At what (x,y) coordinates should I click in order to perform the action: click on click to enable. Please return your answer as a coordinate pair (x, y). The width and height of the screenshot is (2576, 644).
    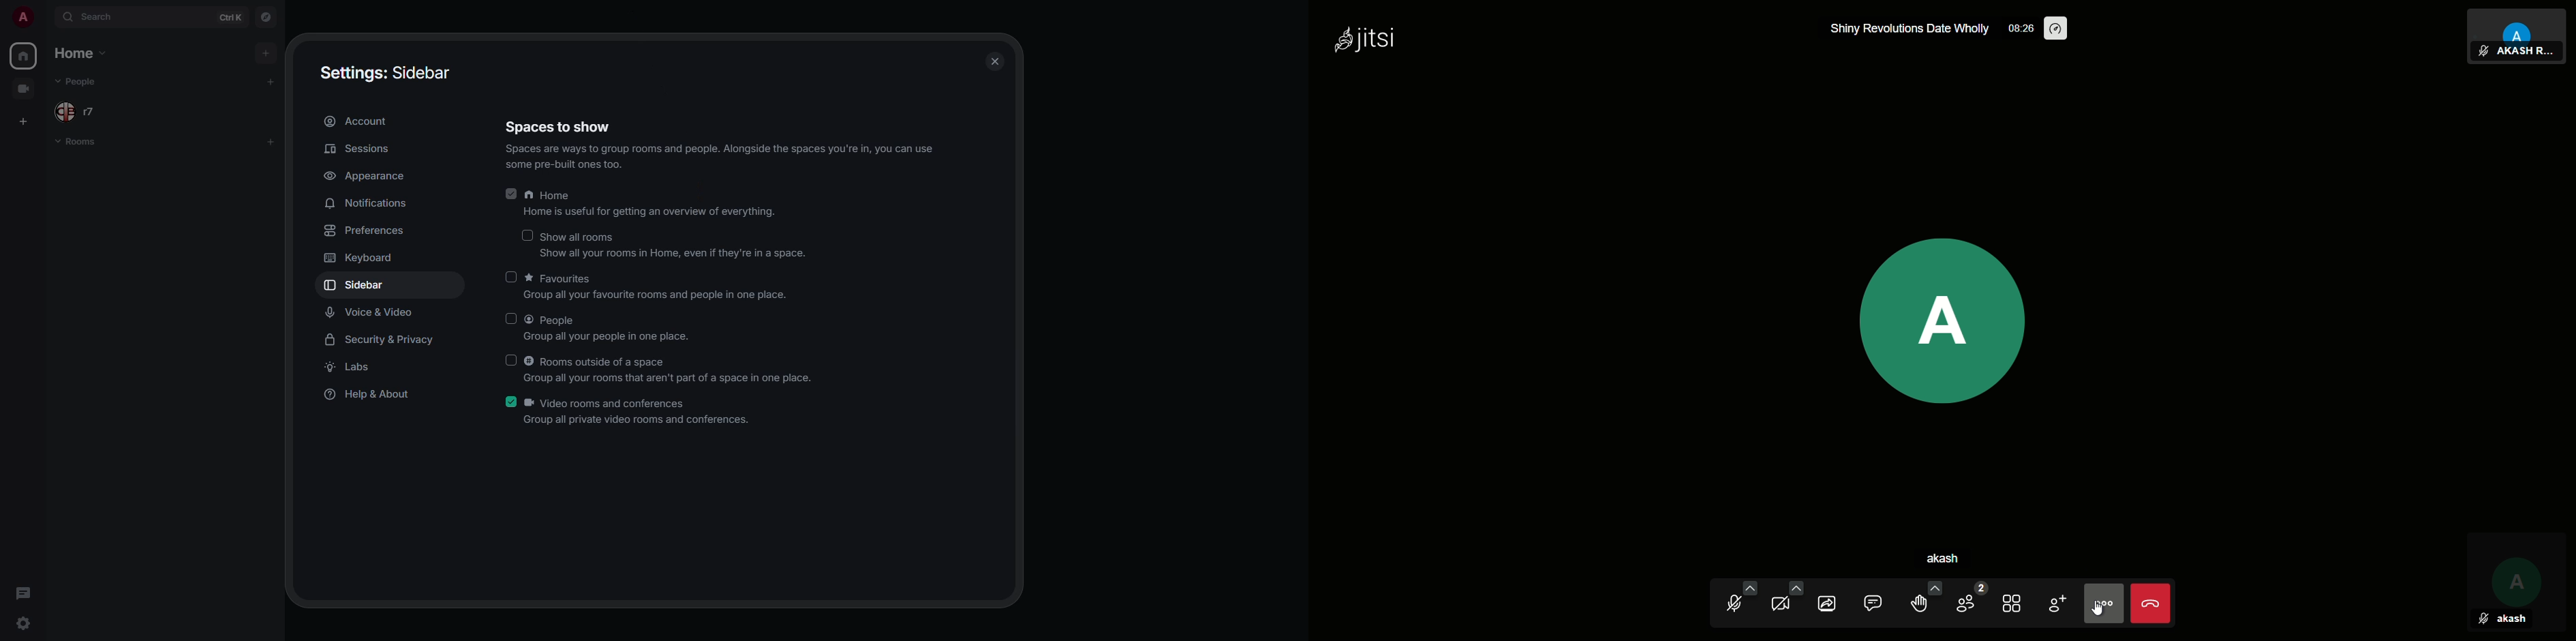
    Looking at the image, I should click on (512, 275).